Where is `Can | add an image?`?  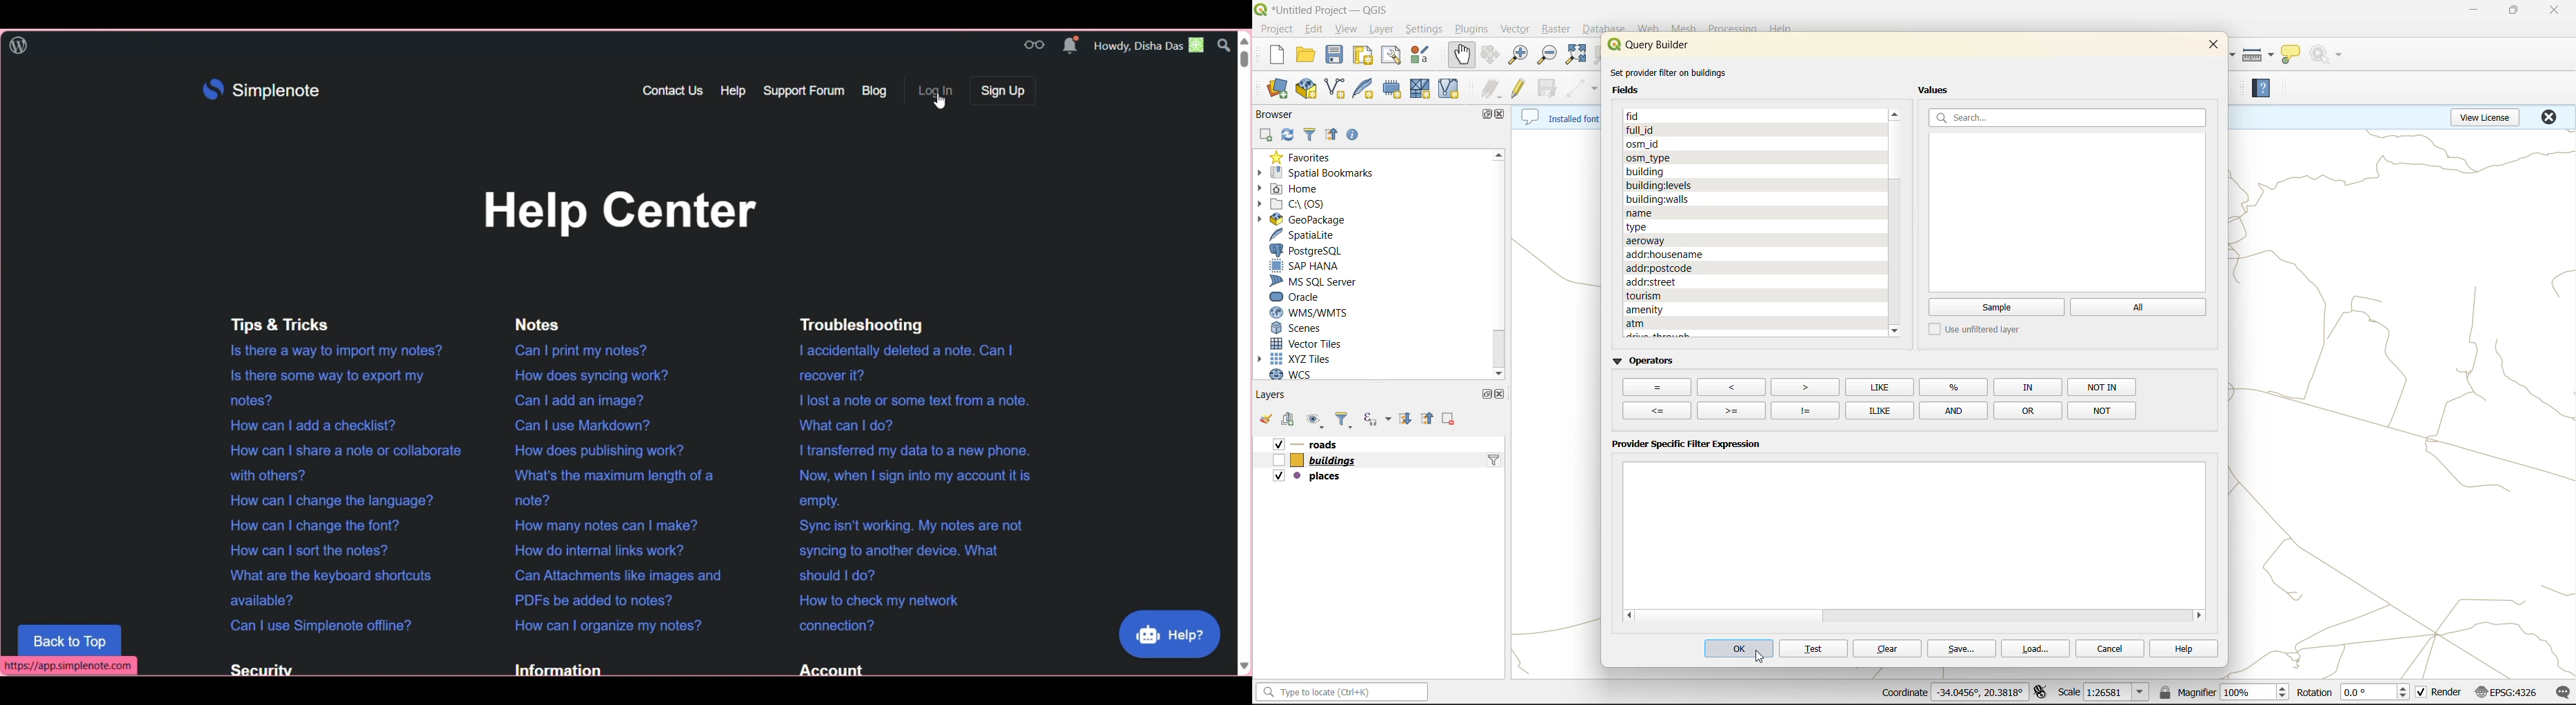
Can | add an image? is located at coordinates (581, 401).